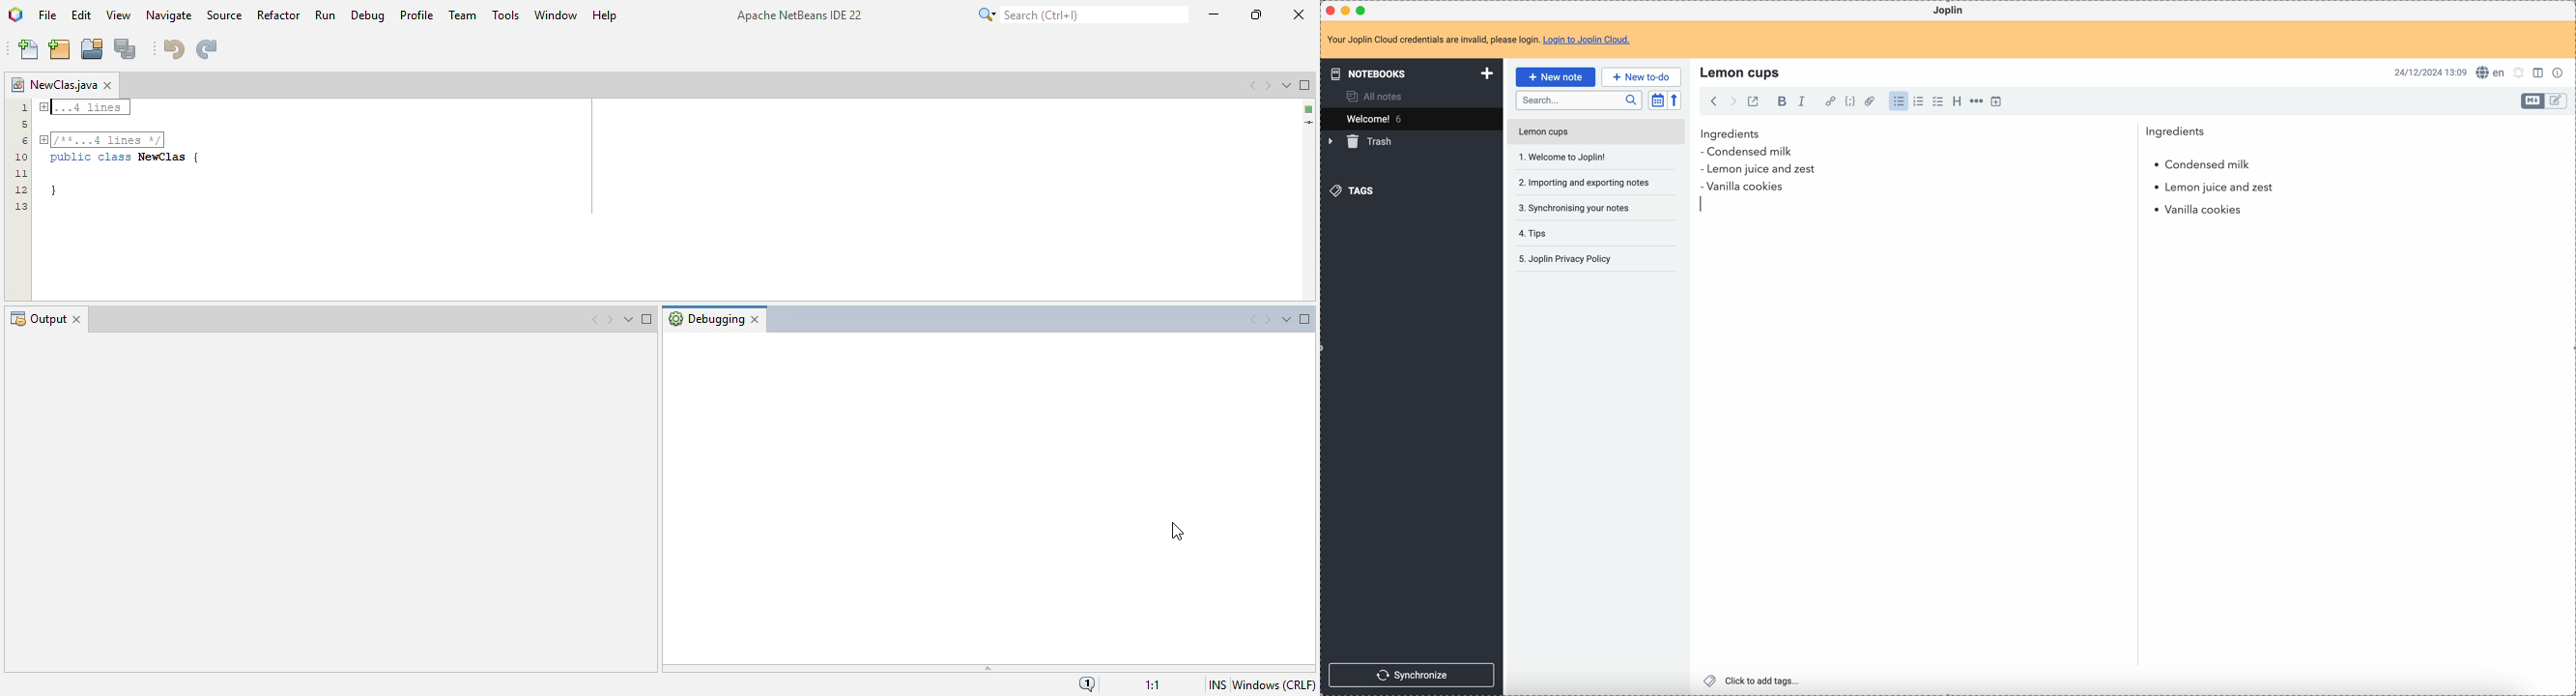 This screenshot has width=2576, height=700. I want to click on close, so click(1332, 11).